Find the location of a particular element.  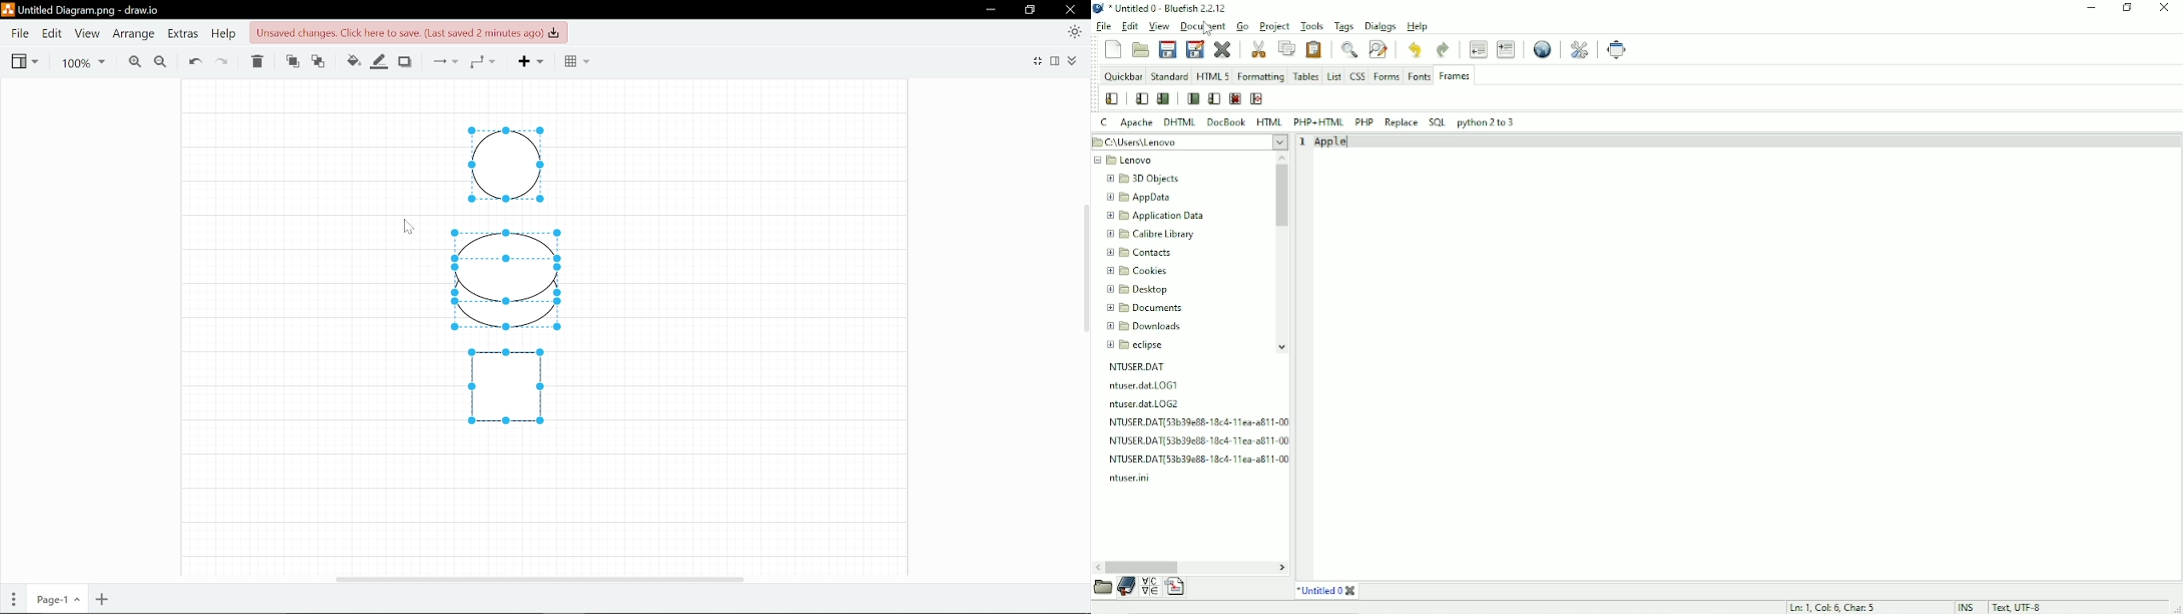

Standard is located at coordinates (1169, 77).